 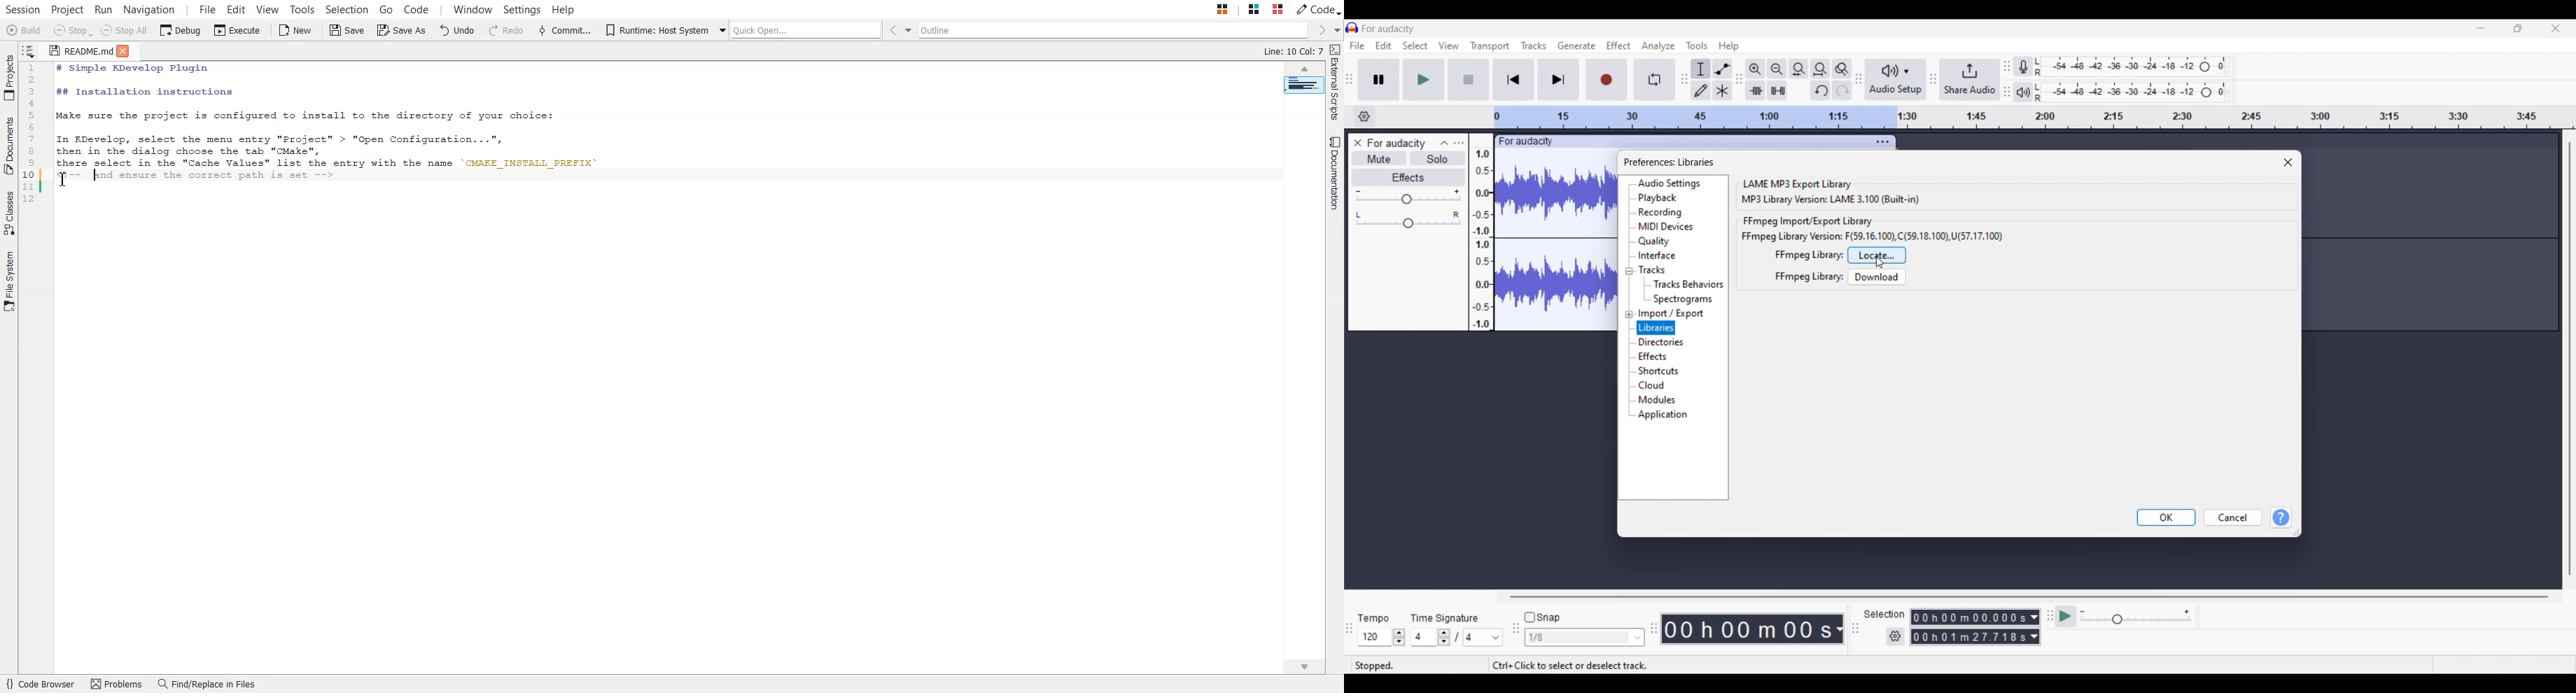 I want to click on Shortcuts, so click(x=1660, y=371).